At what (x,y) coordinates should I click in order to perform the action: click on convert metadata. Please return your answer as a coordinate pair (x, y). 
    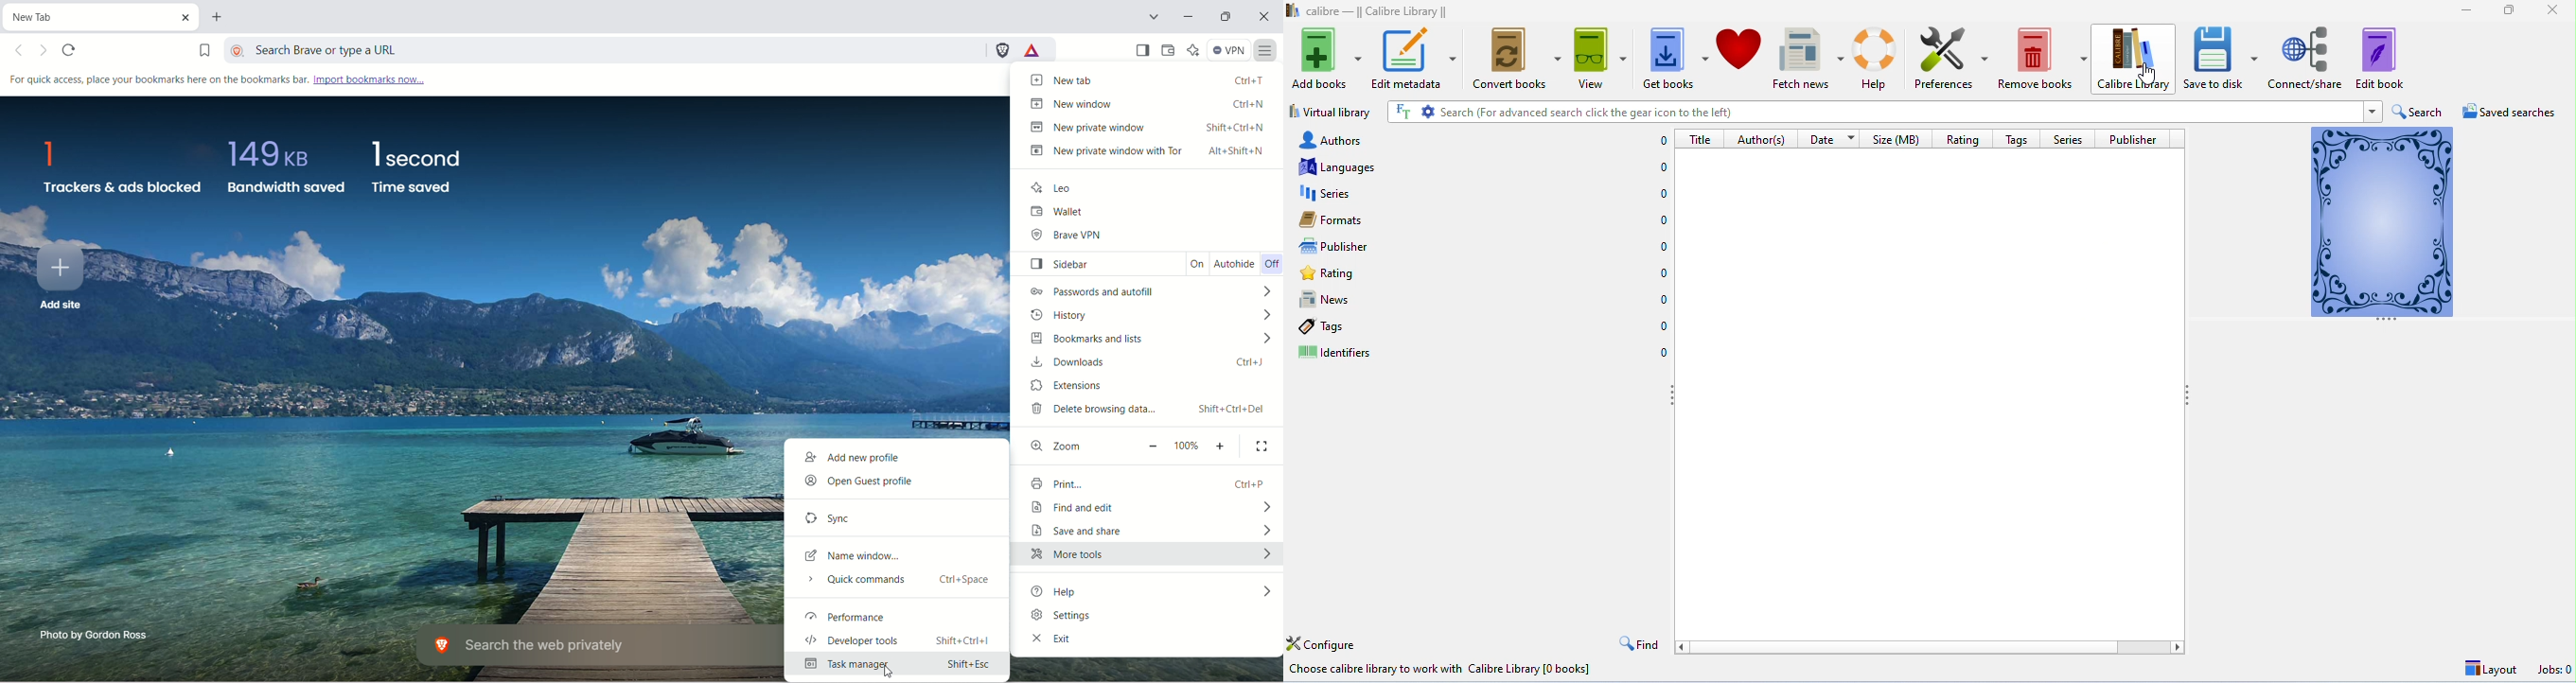
    Looking at the image, I should click on (1517, 60).